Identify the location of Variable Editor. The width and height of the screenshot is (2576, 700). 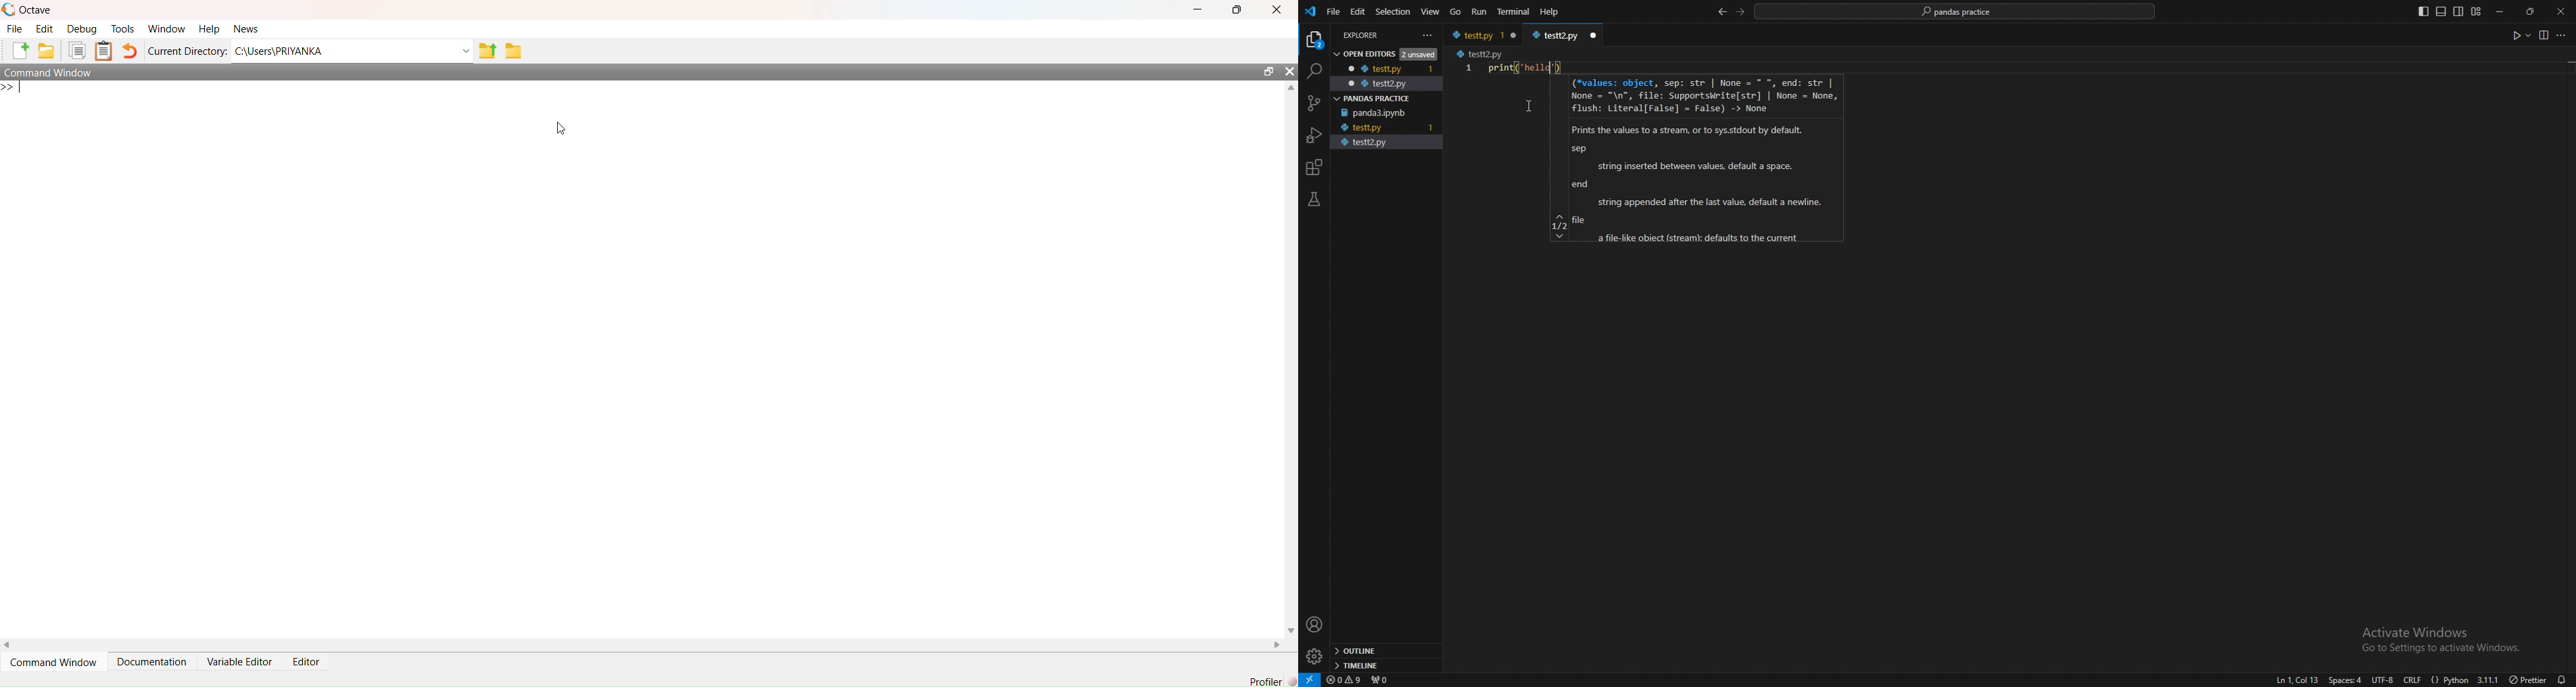
(239, 662).